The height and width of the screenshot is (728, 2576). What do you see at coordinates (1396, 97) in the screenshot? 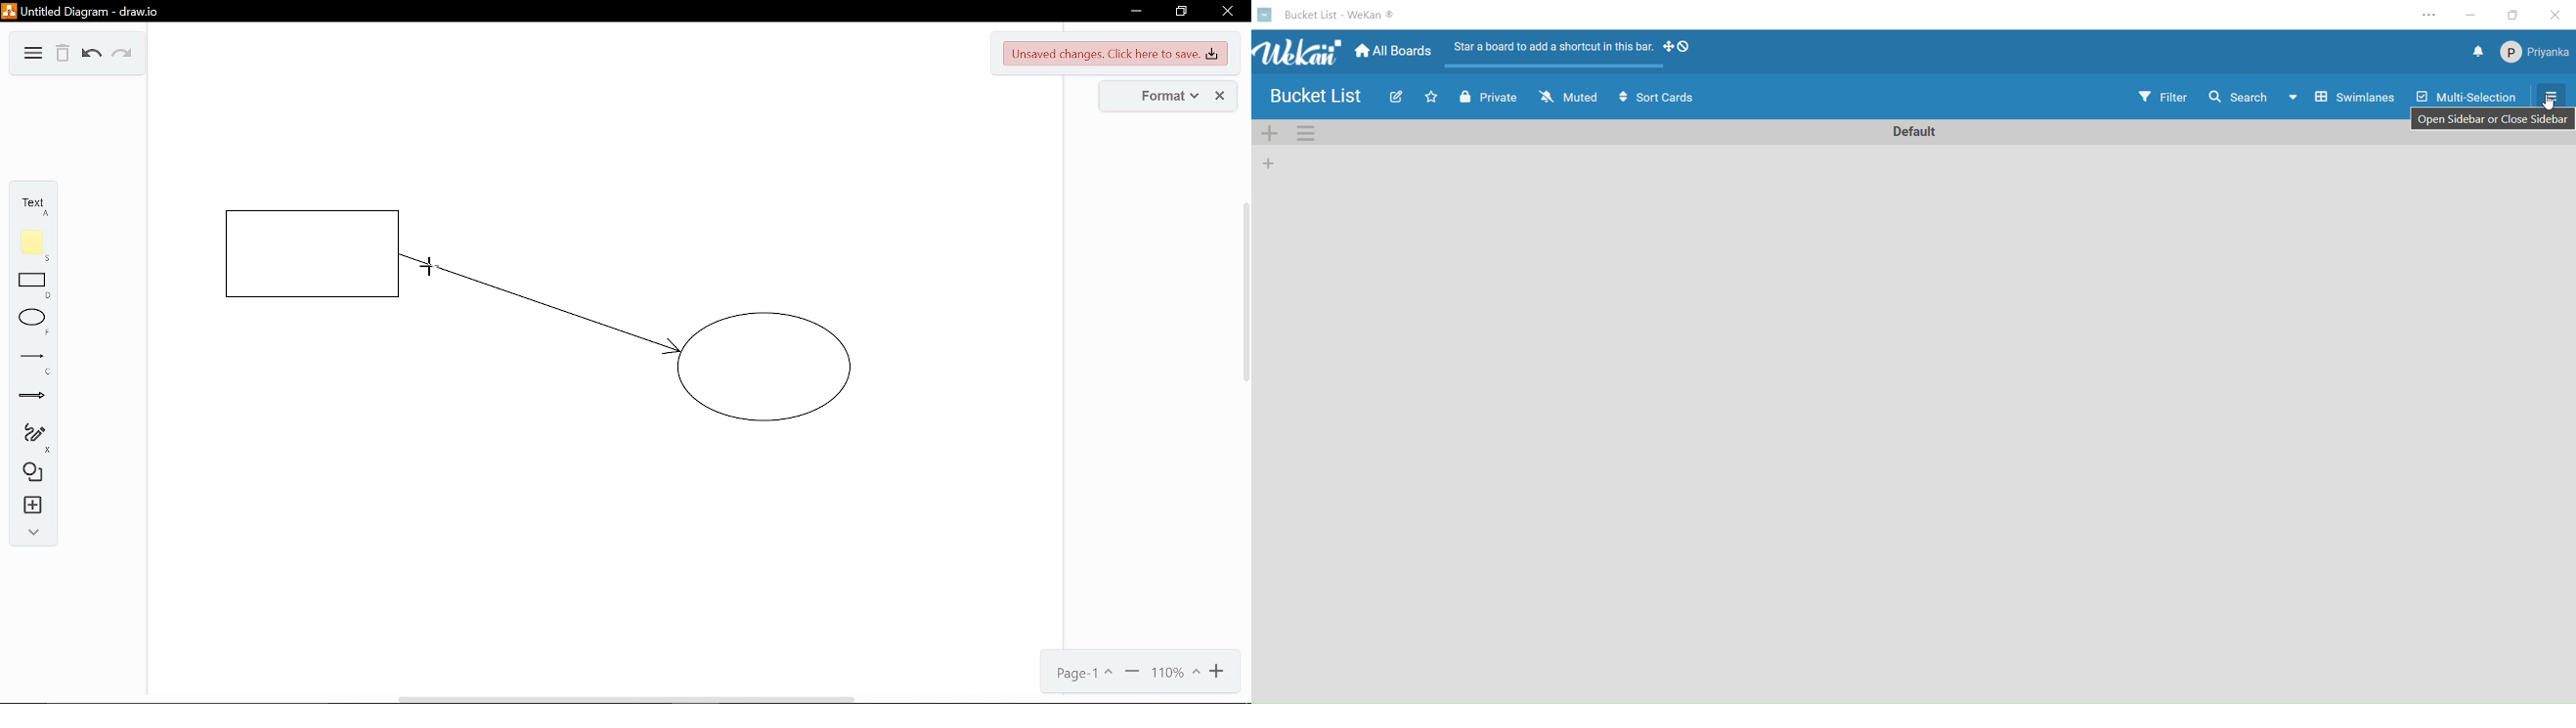
I see `edit` at bounding box center [1396, 97].